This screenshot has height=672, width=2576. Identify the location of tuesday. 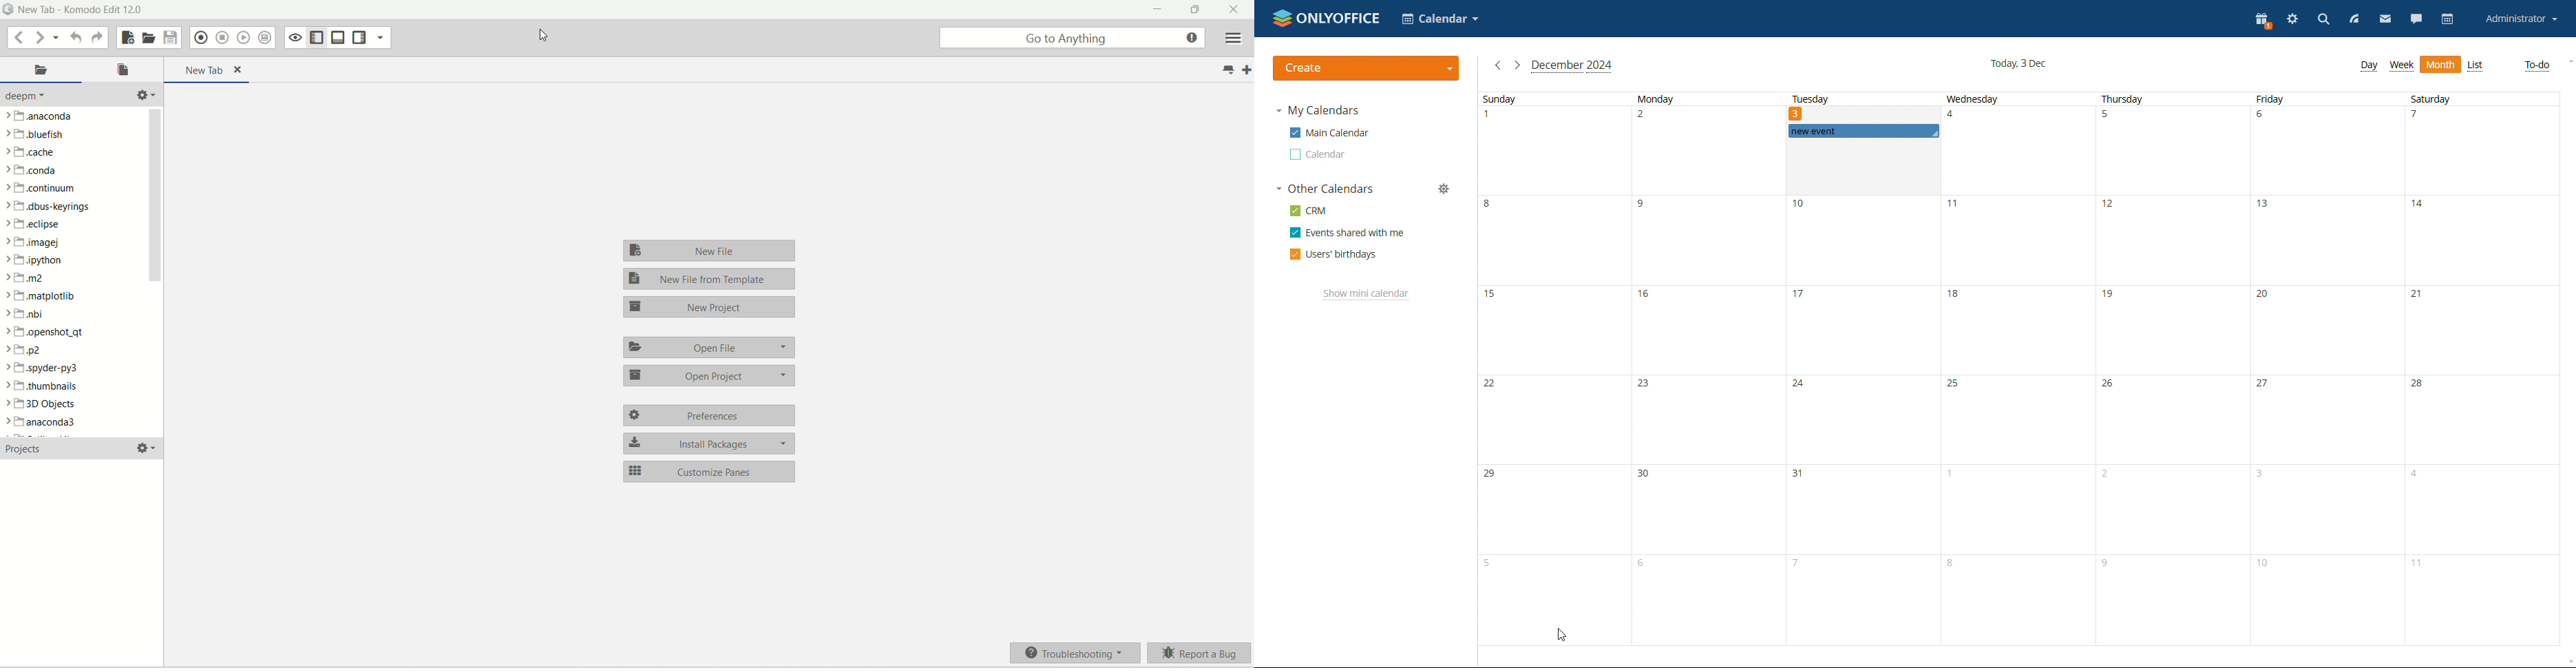
(1809, 100).